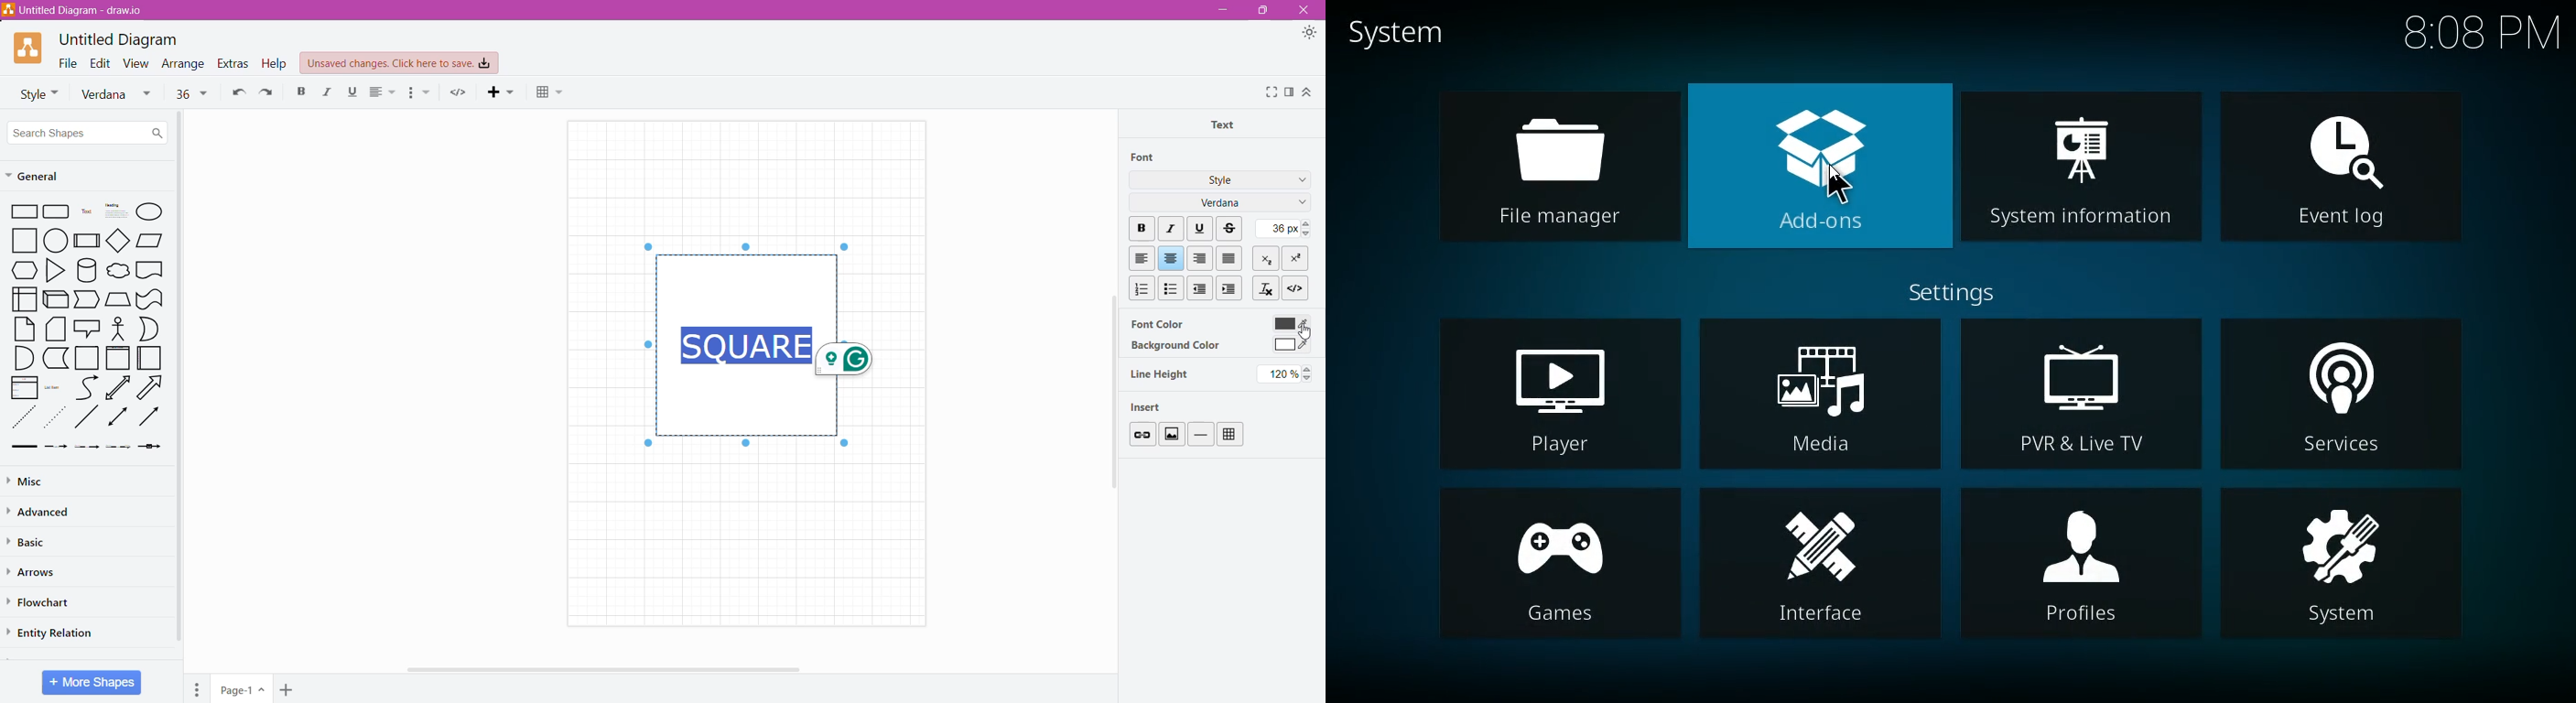 This screenshot has height=728, width=2576. What do you see at coordinates (1822, 171) in the screenshot?
I see `add-ons` at bounding box center [1822, 171].